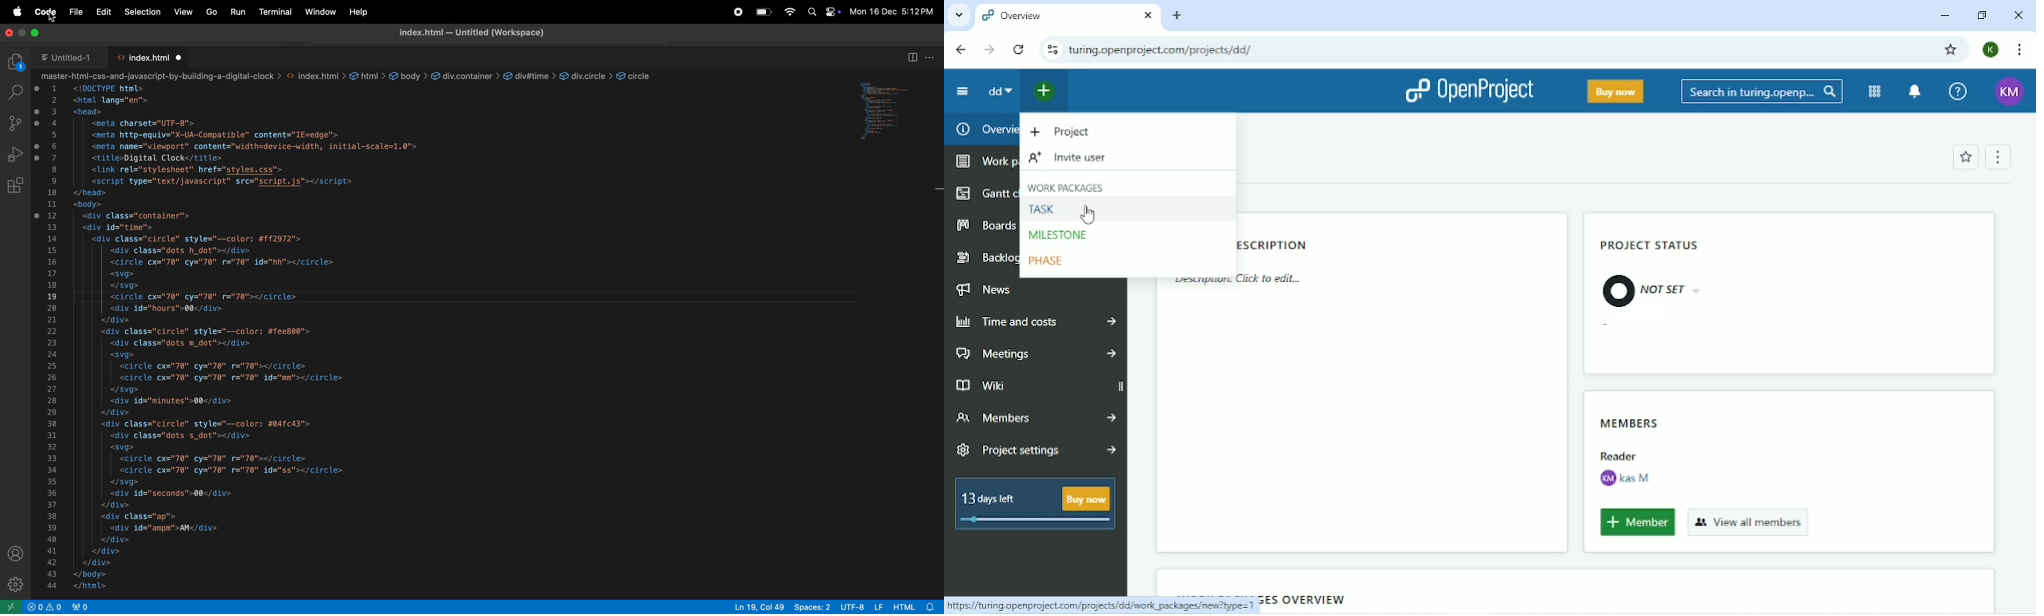 This screenshot has width=2044, height=616. I want to click on Member, so click(1635, 523).